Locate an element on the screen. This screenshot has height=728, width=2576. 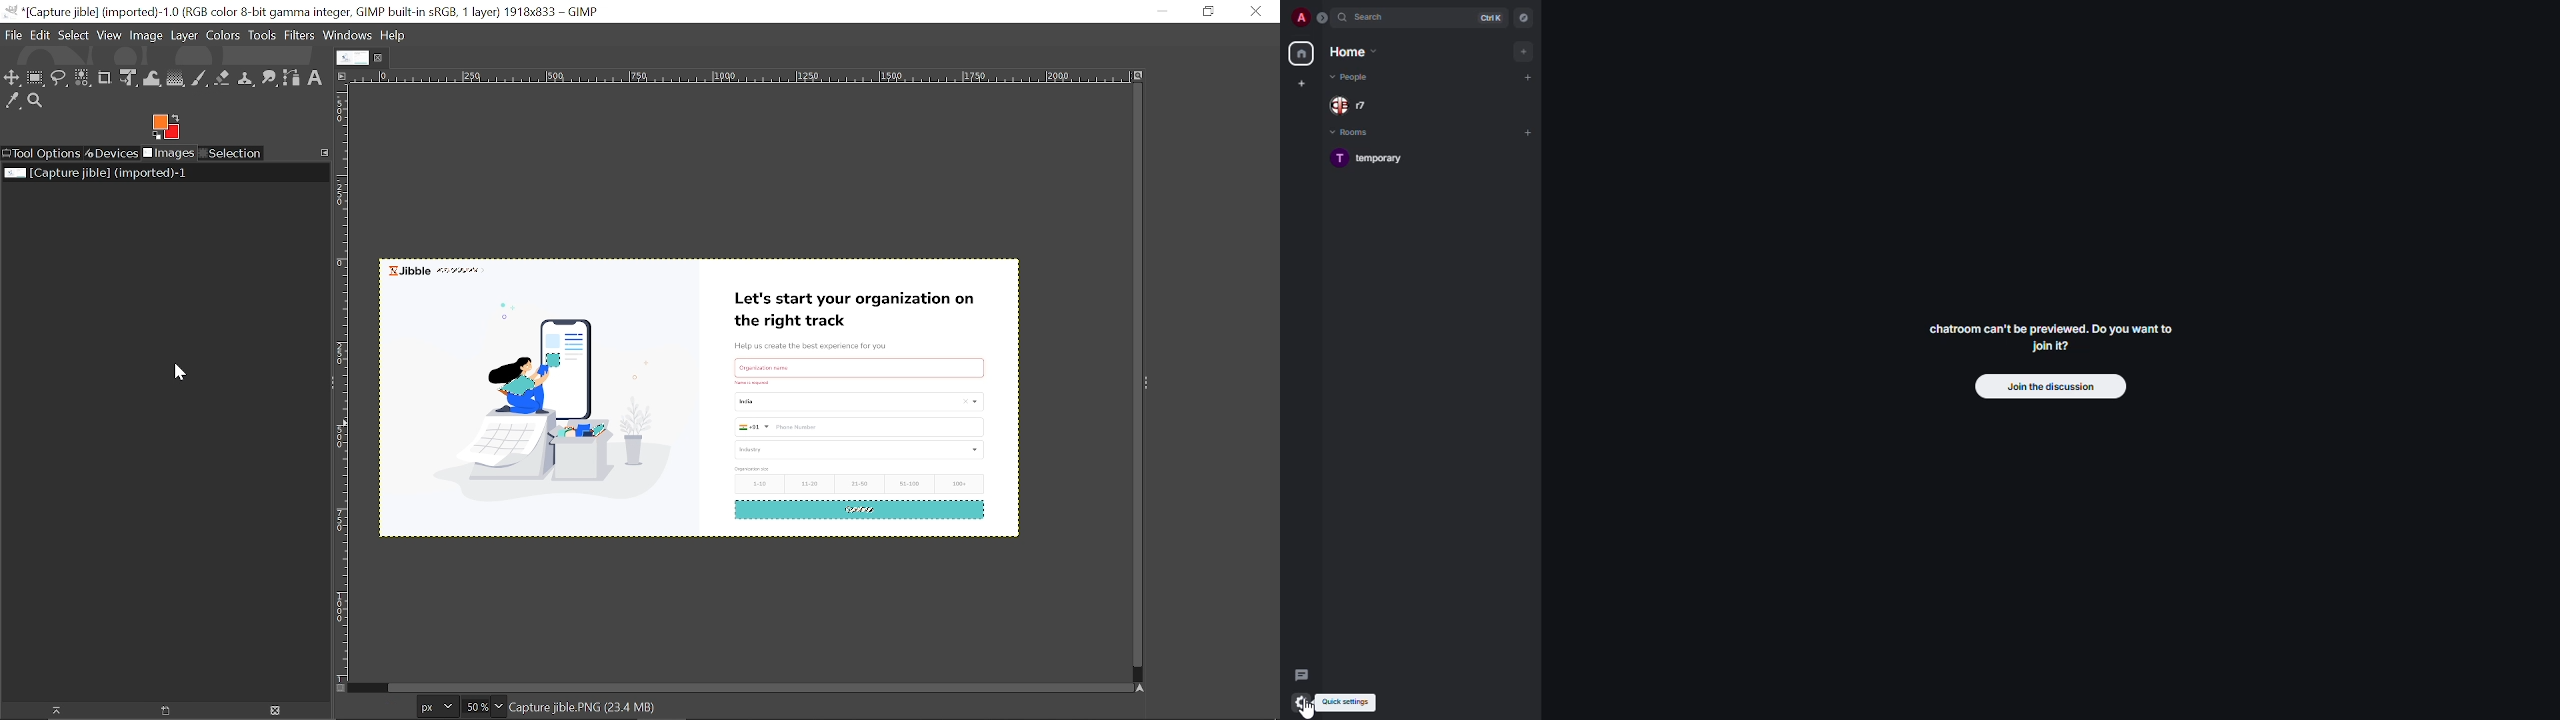
Layer is located at coordinates (184, 35).